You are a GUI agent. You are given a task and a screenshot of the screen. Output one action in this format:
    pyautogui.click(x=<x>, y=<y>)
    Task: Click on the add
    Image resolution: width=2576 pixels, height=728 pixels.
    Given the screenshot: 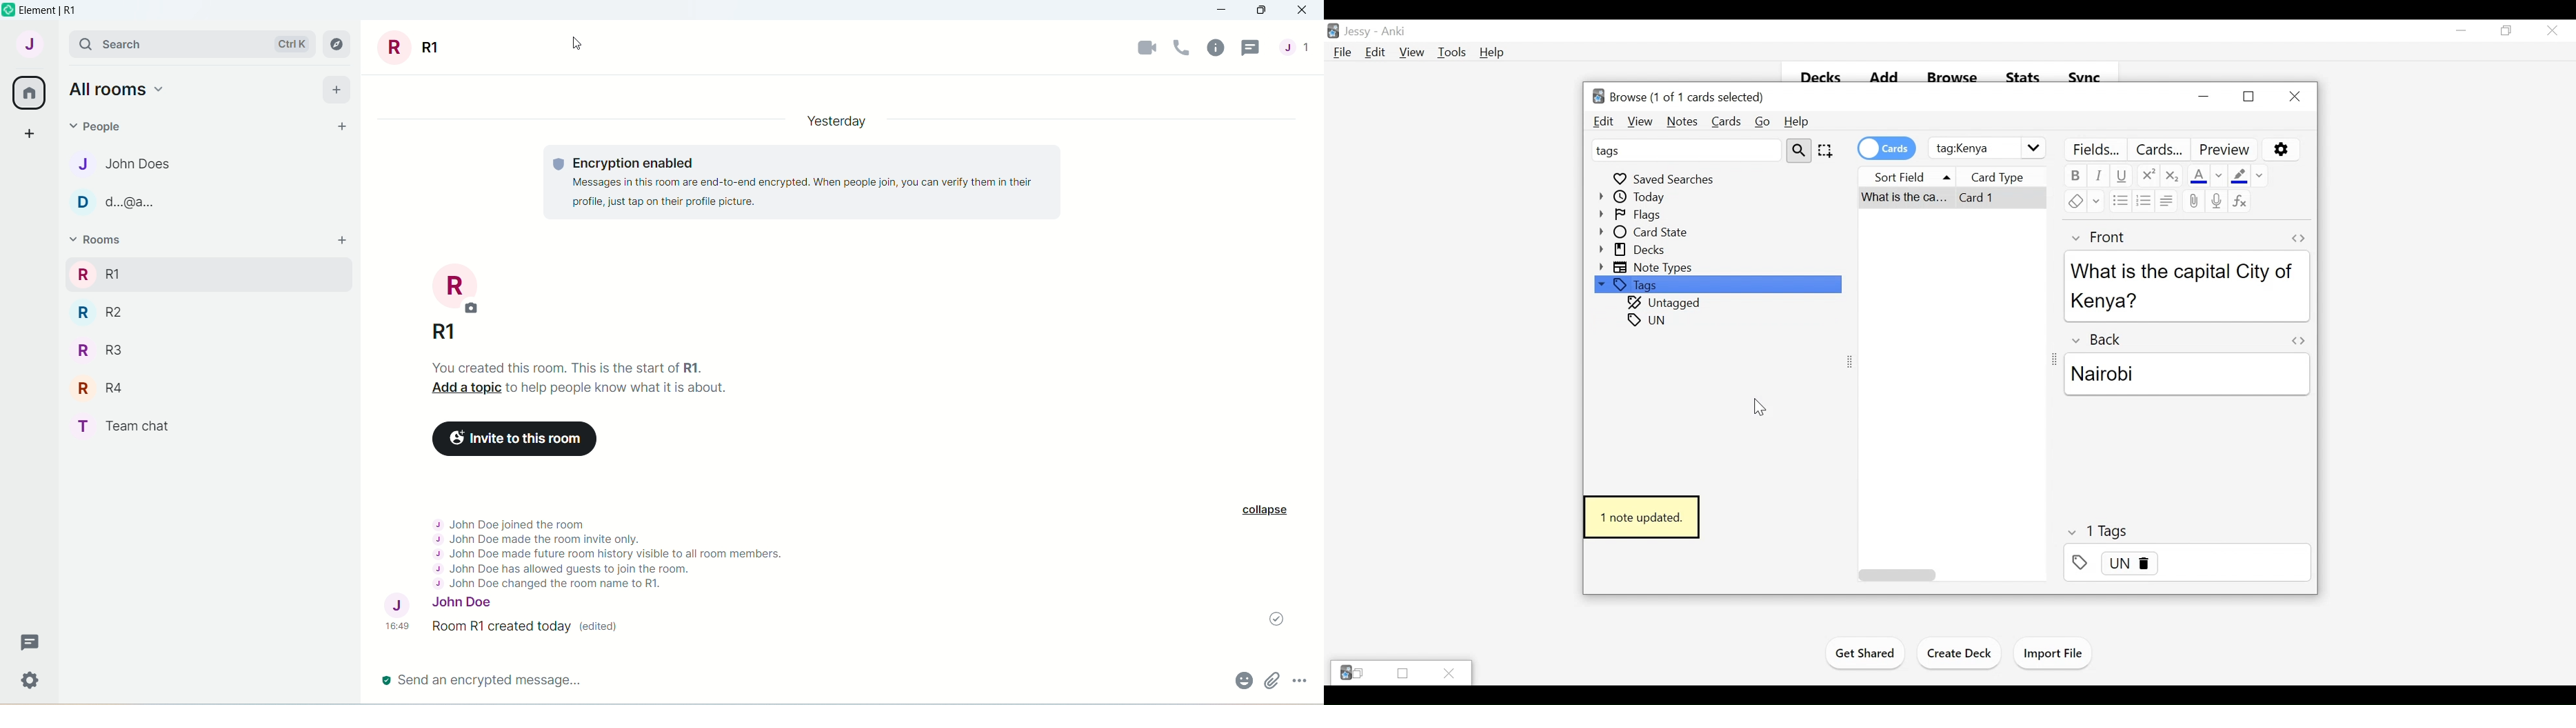 What is the action you would take?
    pyautogui.click(x=342, y=242)
    